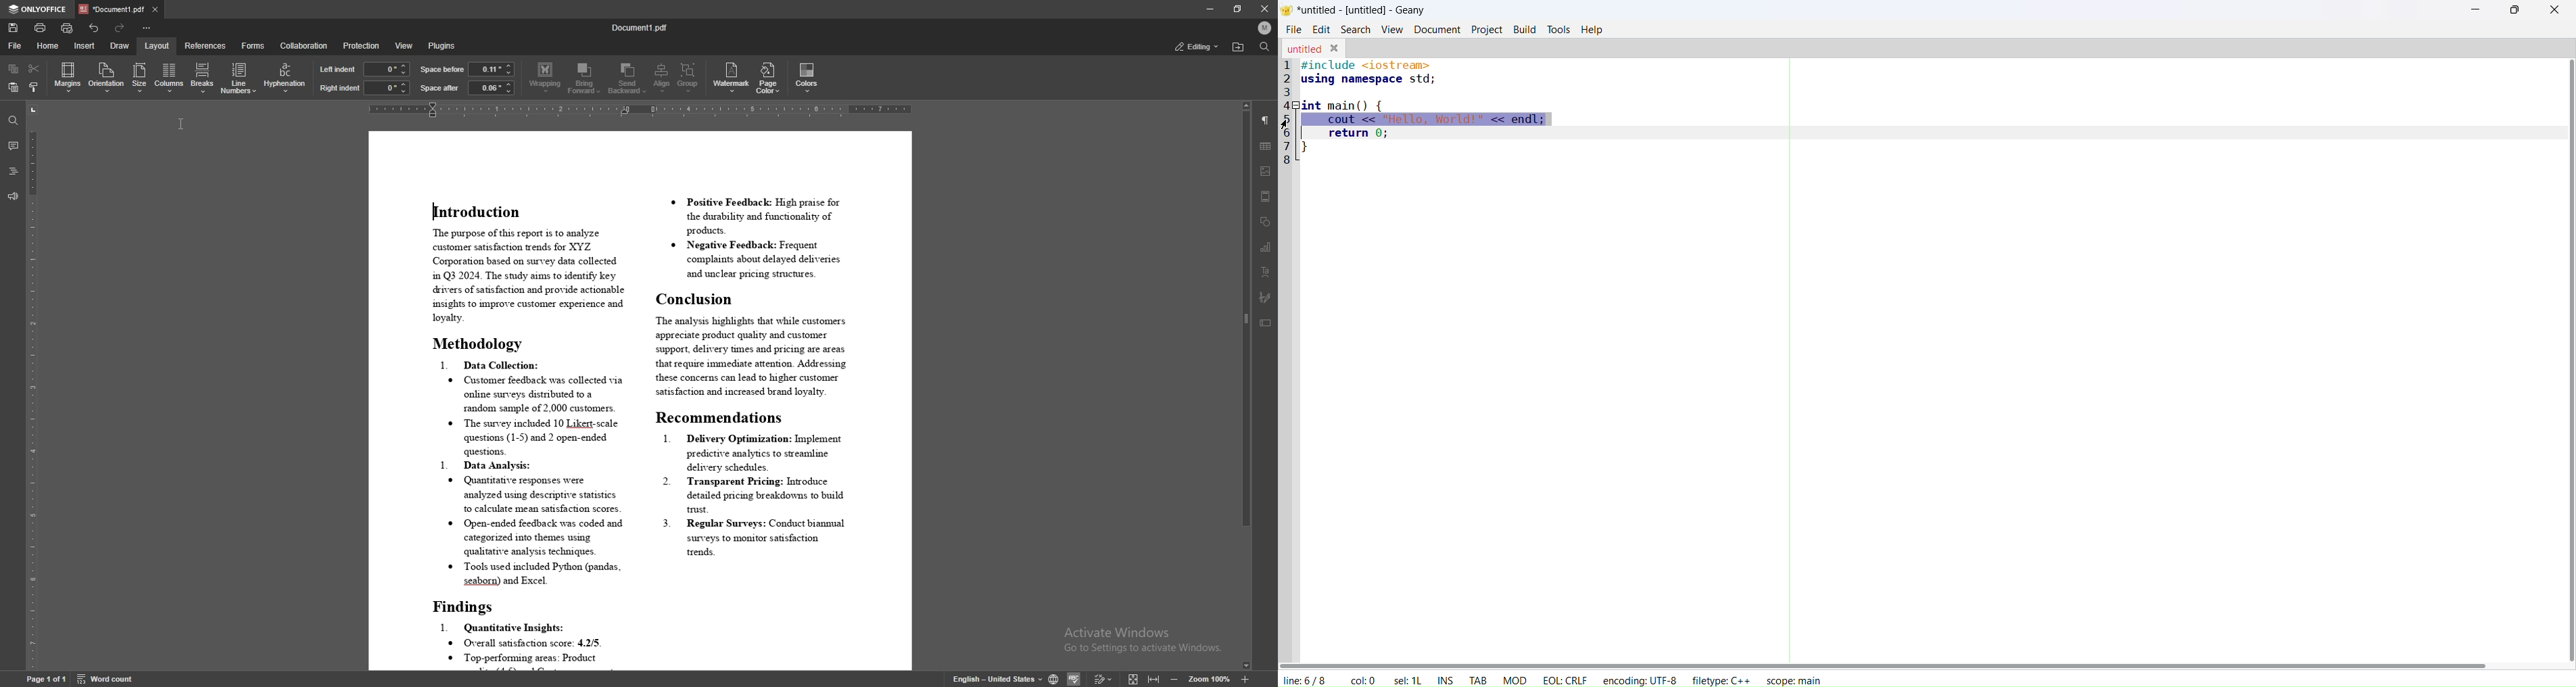  Describe the element at coordinates (1245, 679) in the screenshot. I see `zoom in` at that location.